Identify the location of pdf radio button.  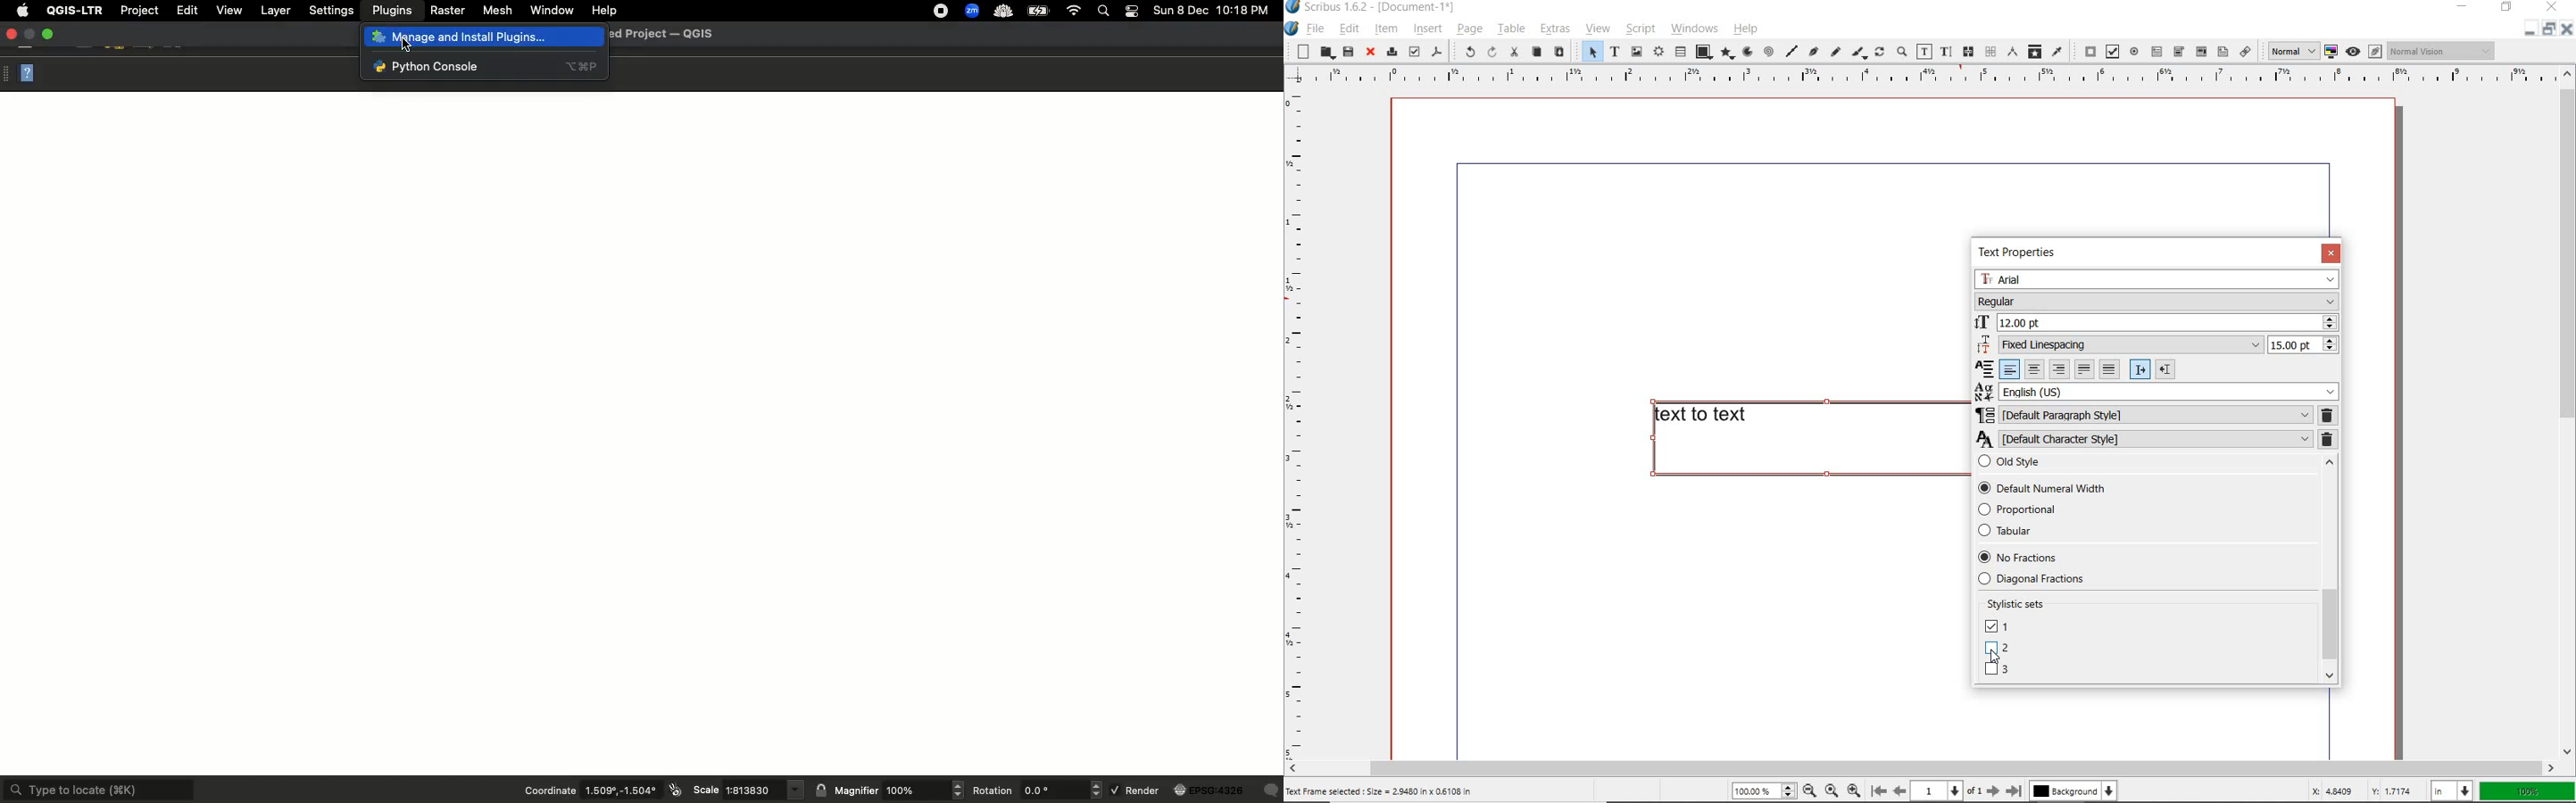
(2135, 53).